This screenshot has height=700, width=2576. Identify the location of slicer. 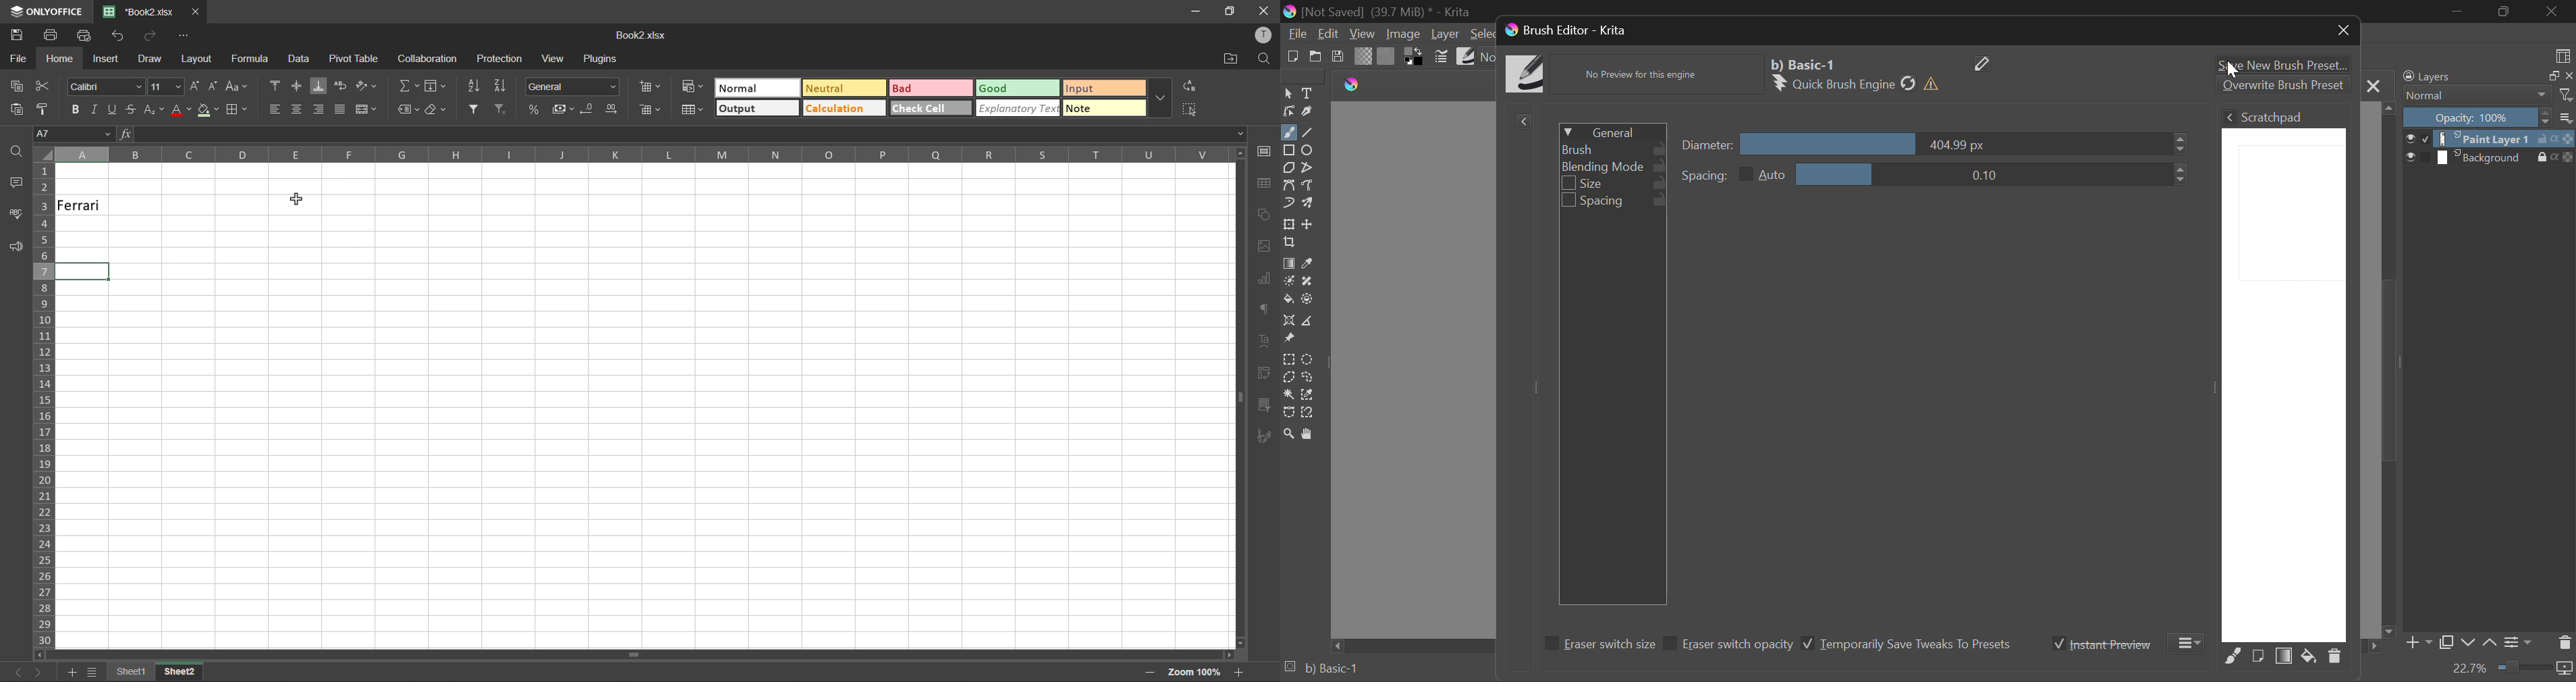
(1263, 406).